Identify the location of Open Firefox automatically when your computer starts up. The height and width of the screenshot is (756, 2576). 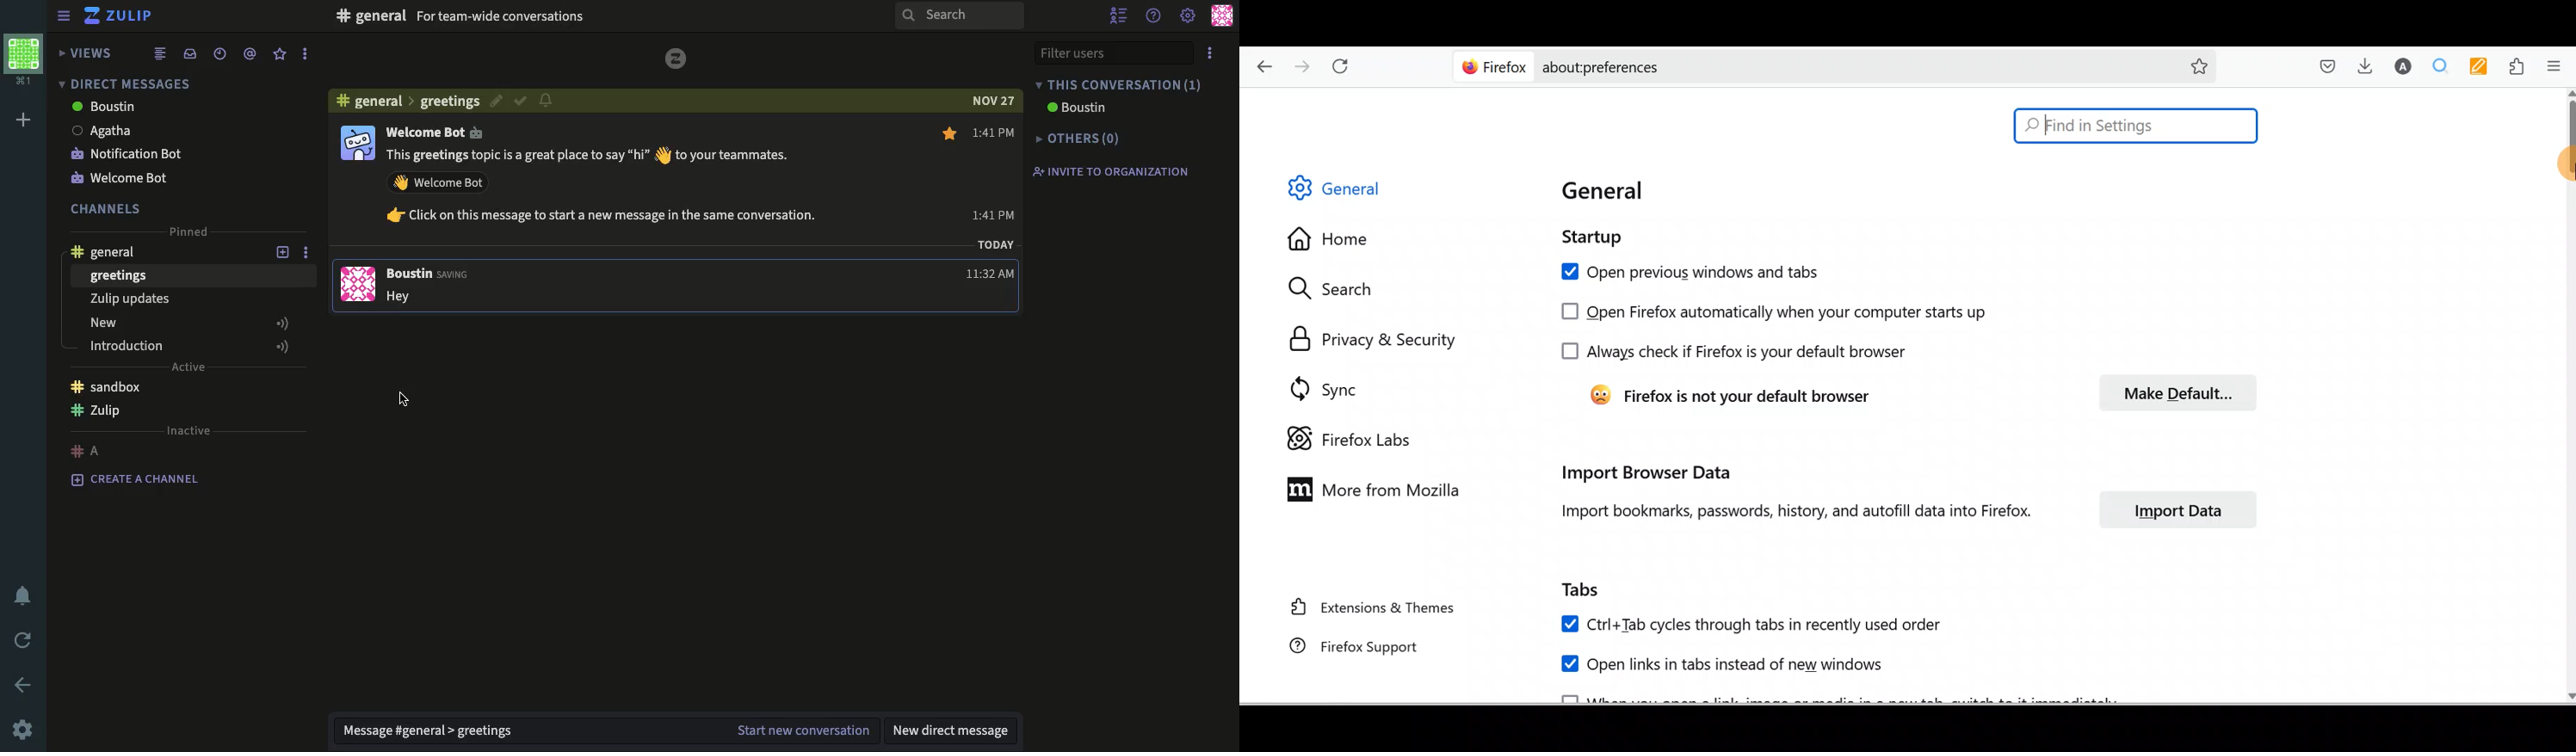
(1767, 309).